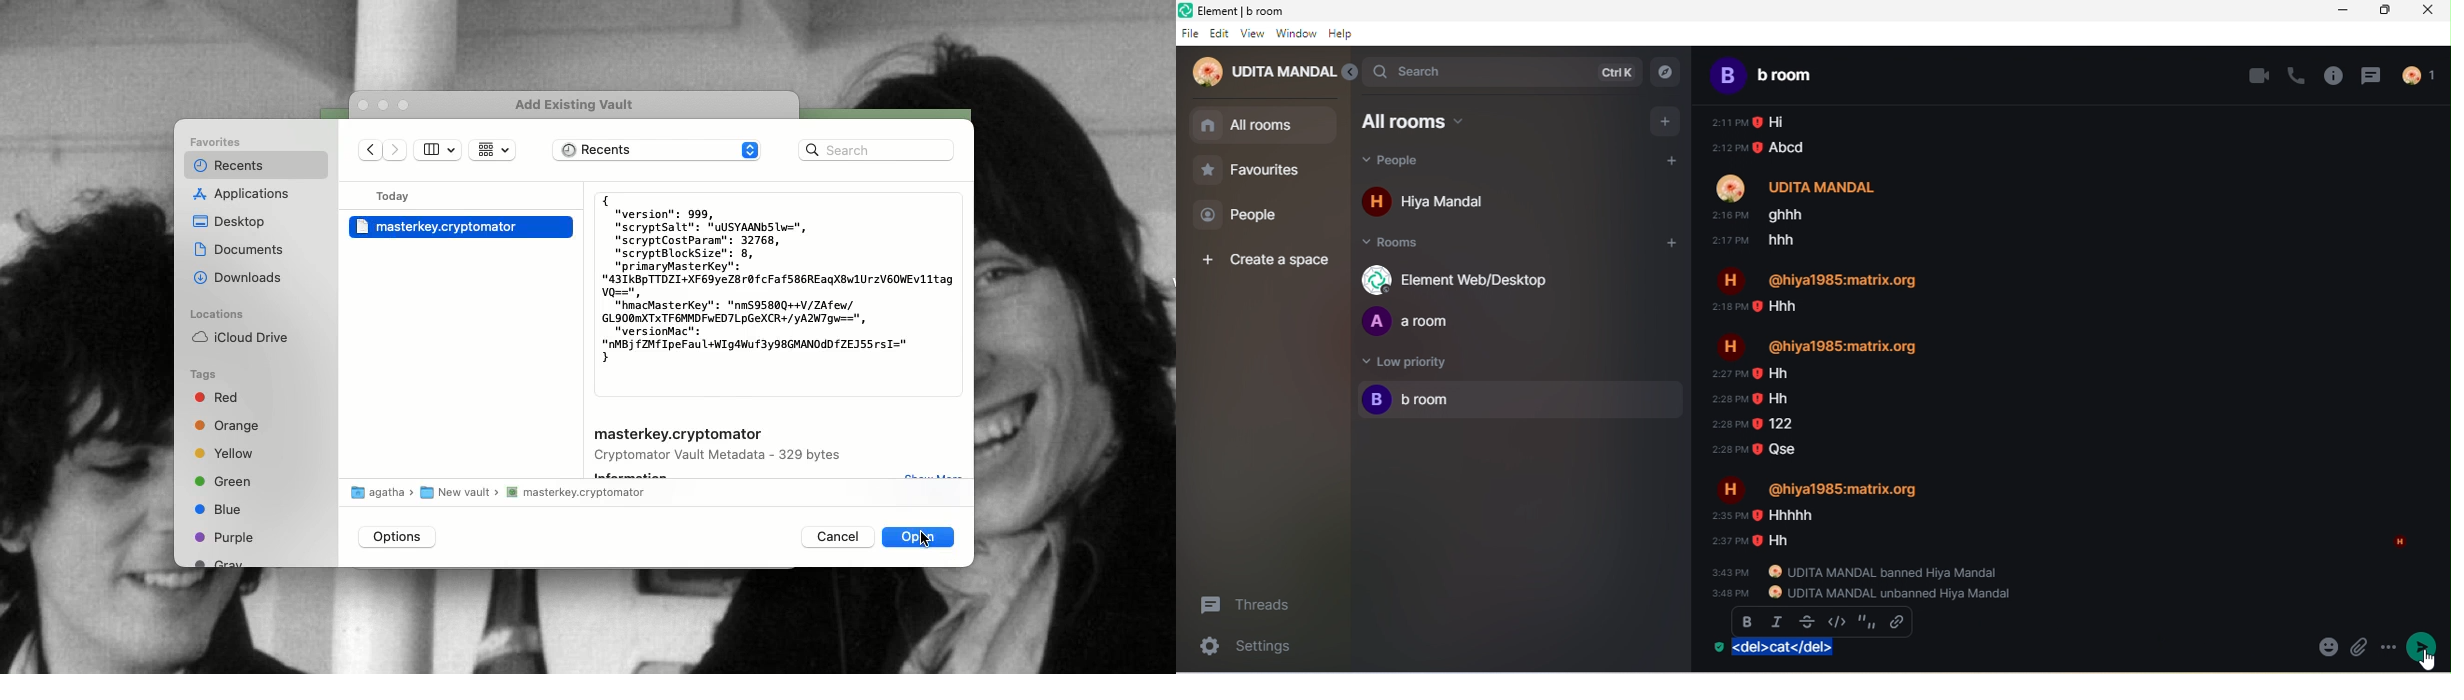  What do you see at coordinates (398, 152) in the screenshot?
I see `Next` at bounding box center [398, 152].